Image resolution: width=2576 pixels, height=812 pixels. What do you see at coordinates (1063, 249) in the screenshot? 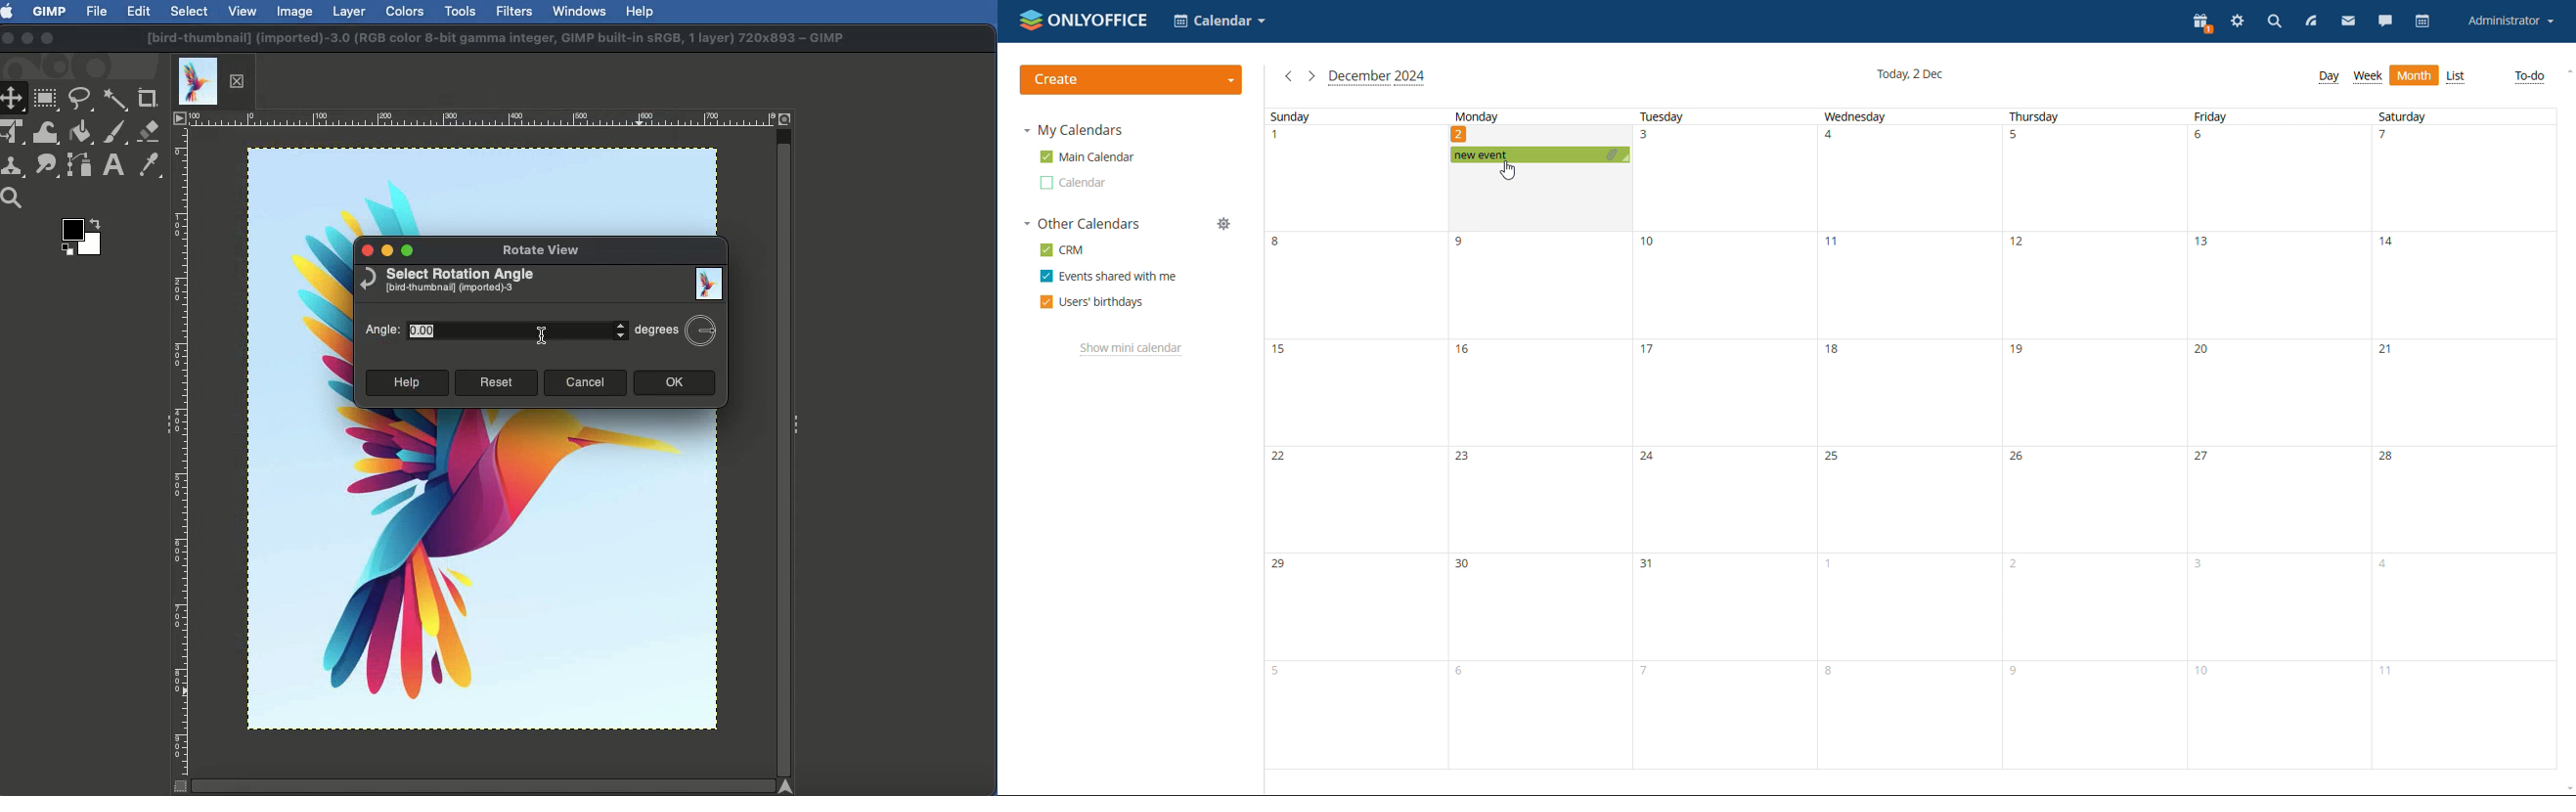
I see `crm` at bounding box center [1063, 249].